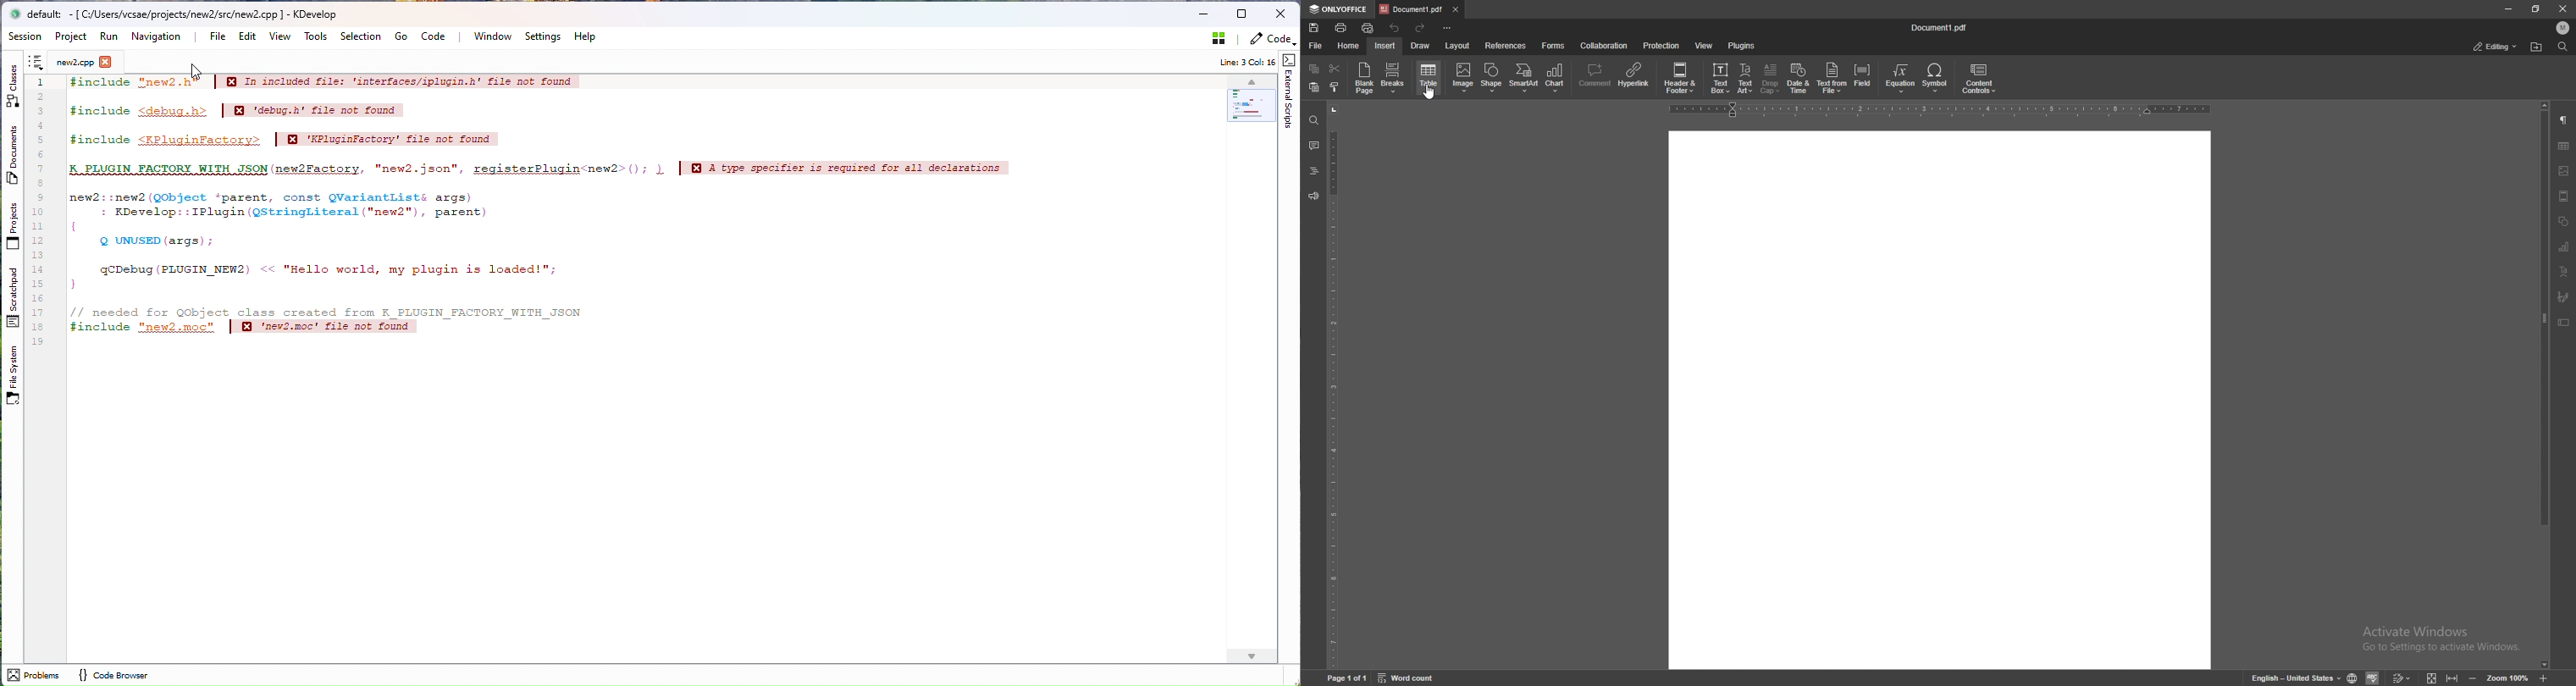 The width and height of the screenshot is (2576, 700). I want to click on File System, so click(13, 376).